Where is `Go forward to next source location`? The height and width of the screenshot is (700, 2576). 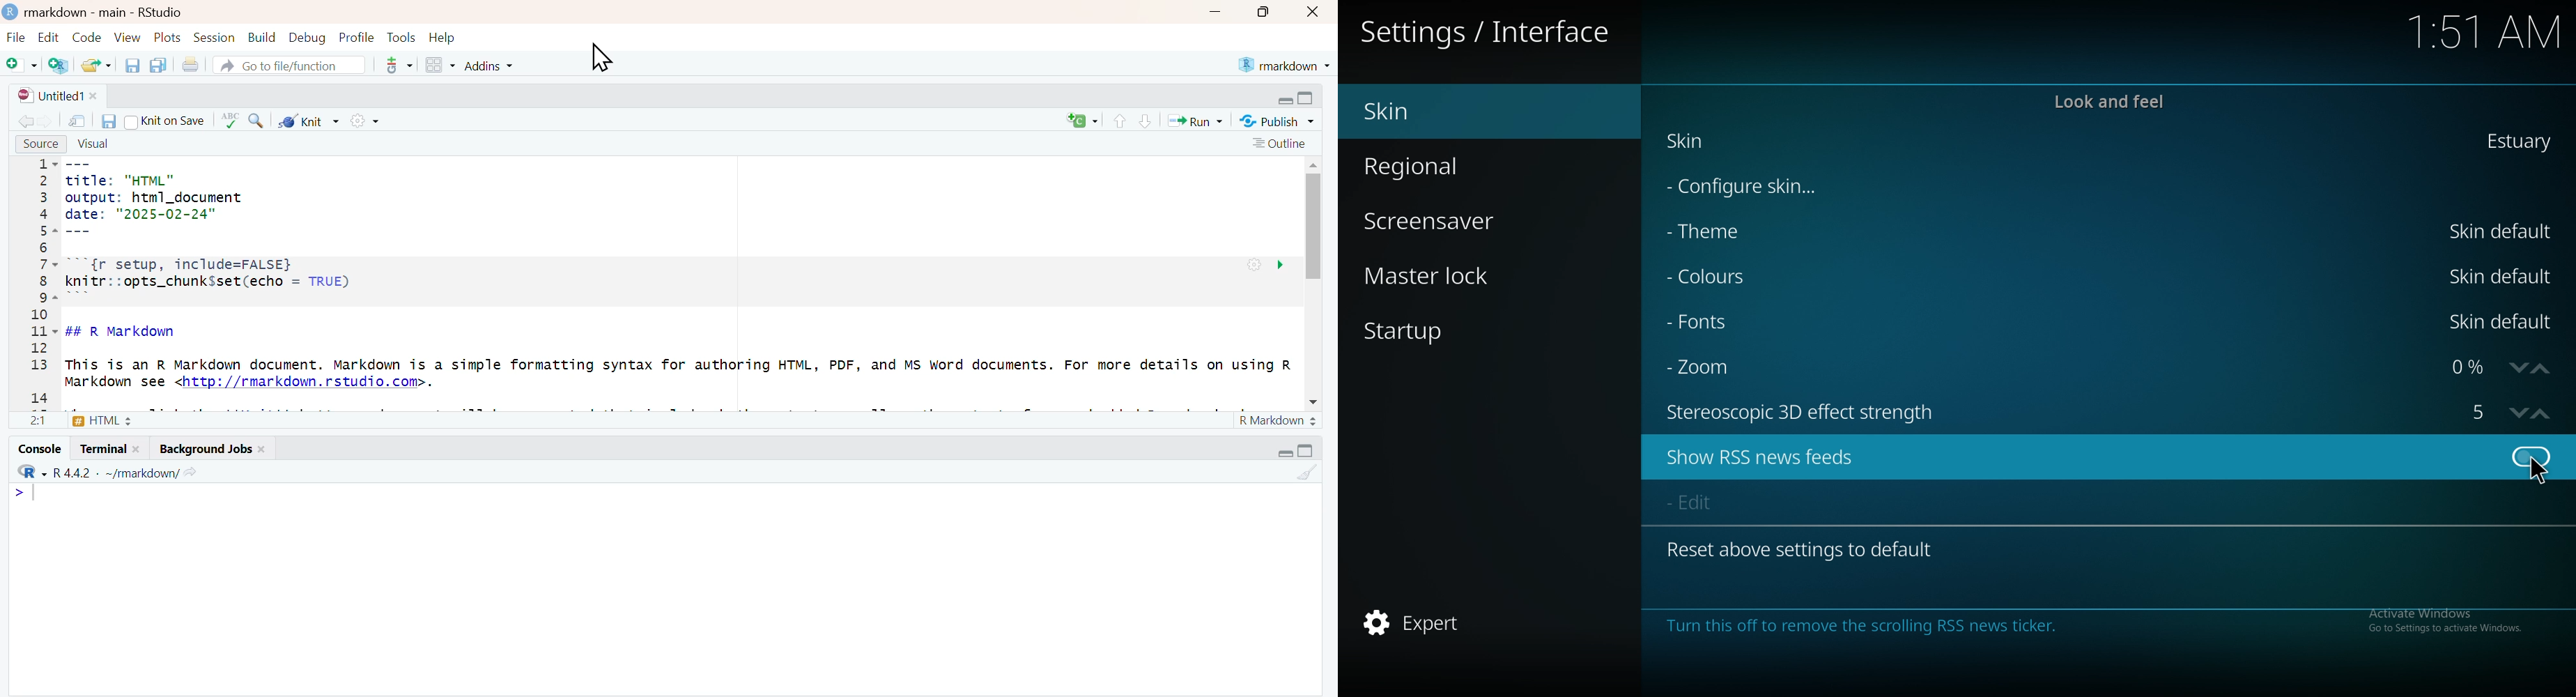 Go forward to next source location is located at coordinates (46, 121).